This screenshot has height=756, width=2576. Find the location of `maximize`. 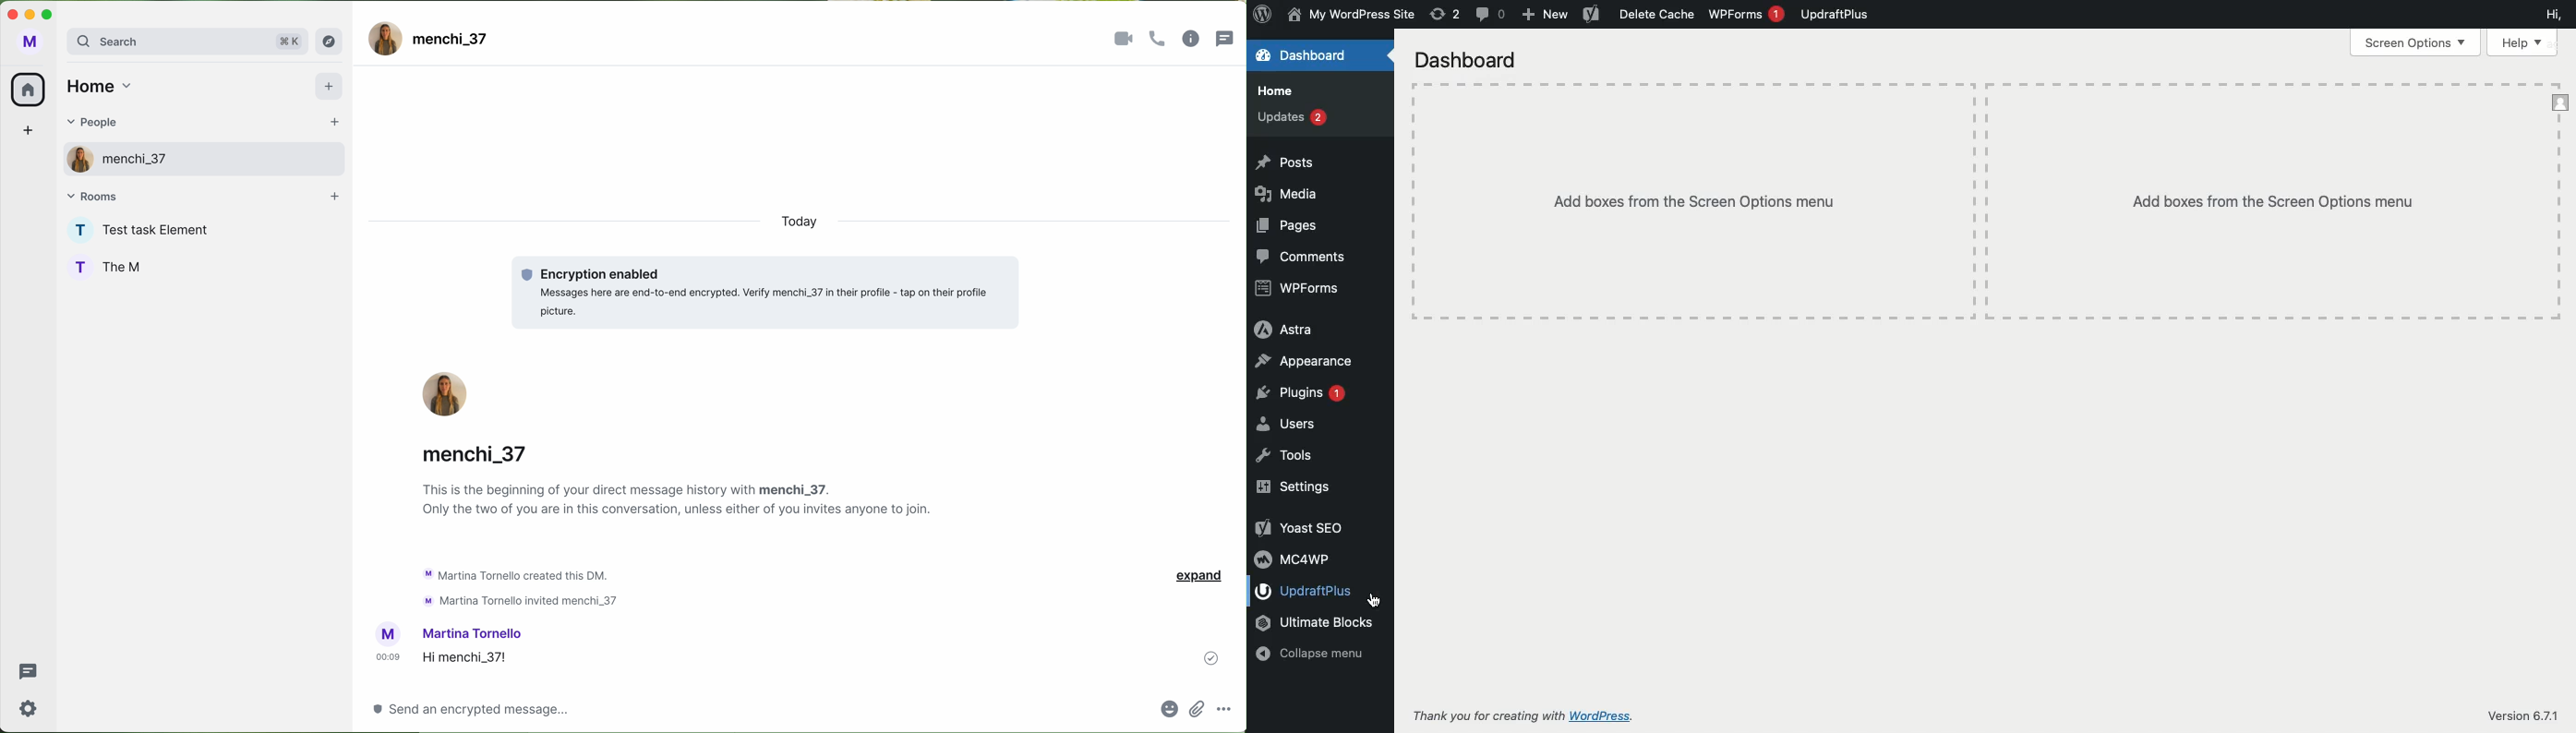

maximize is located at coordinates (51, 14).